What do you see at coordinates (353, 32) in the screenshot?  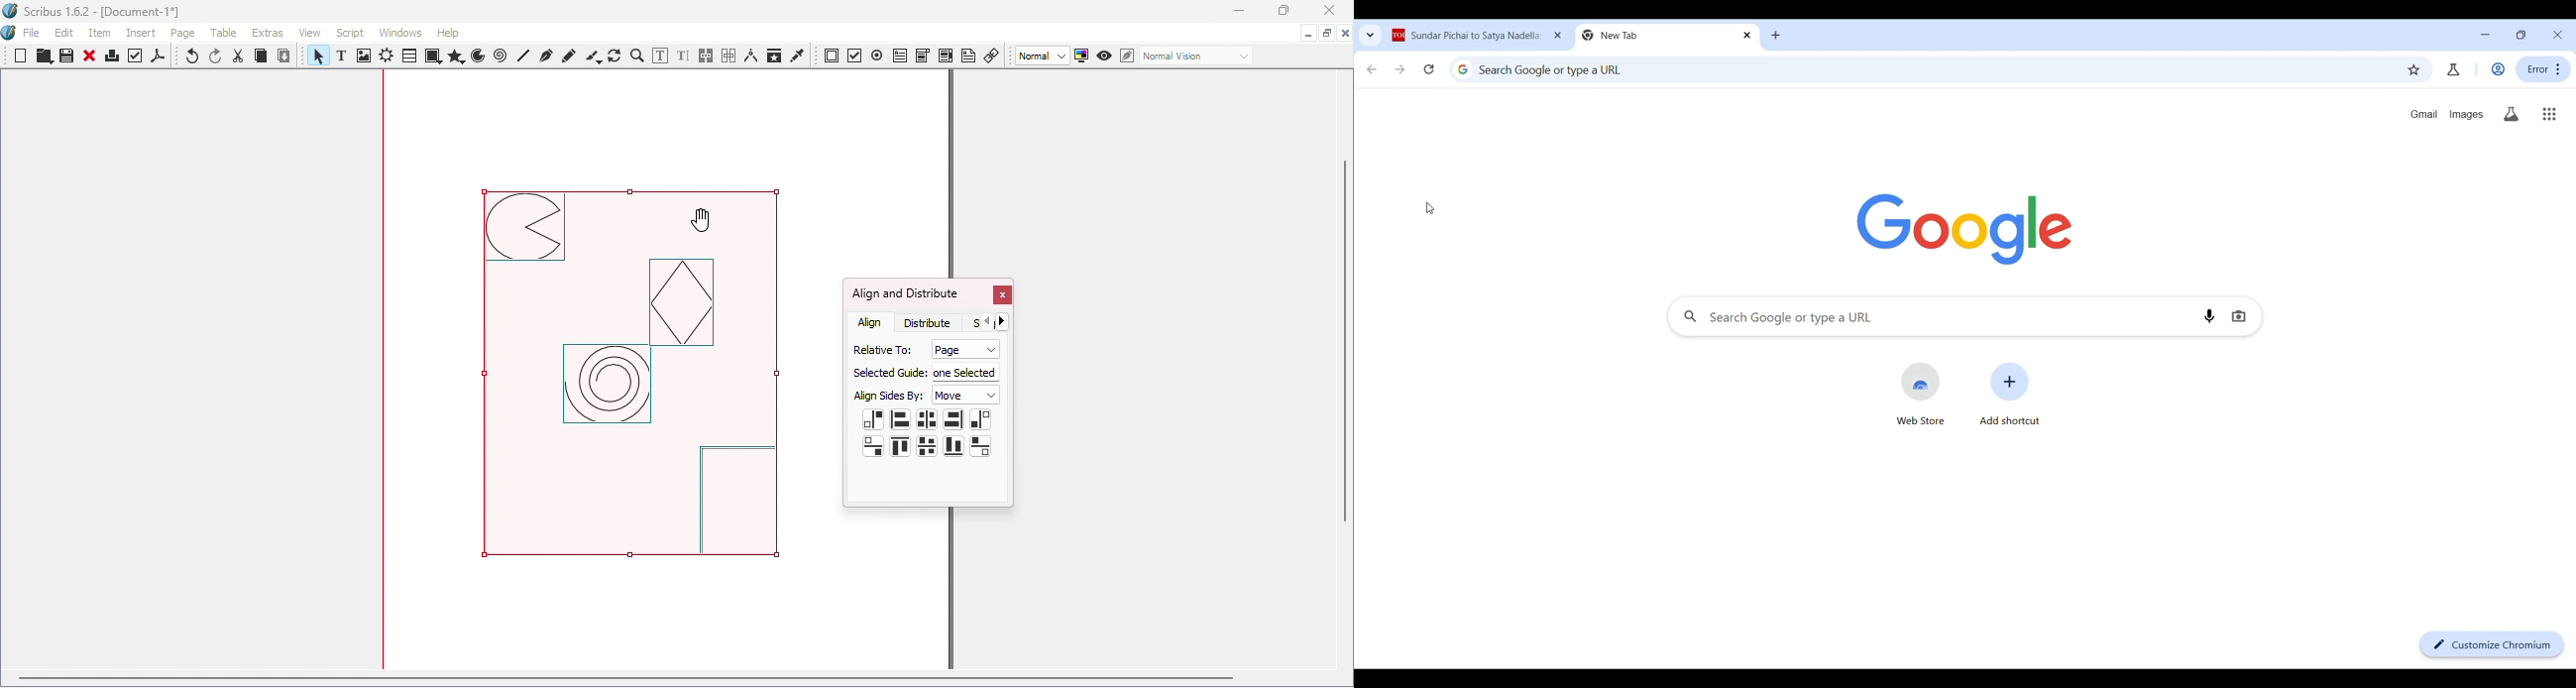 I see `Script` at bounding box center [353, 32].